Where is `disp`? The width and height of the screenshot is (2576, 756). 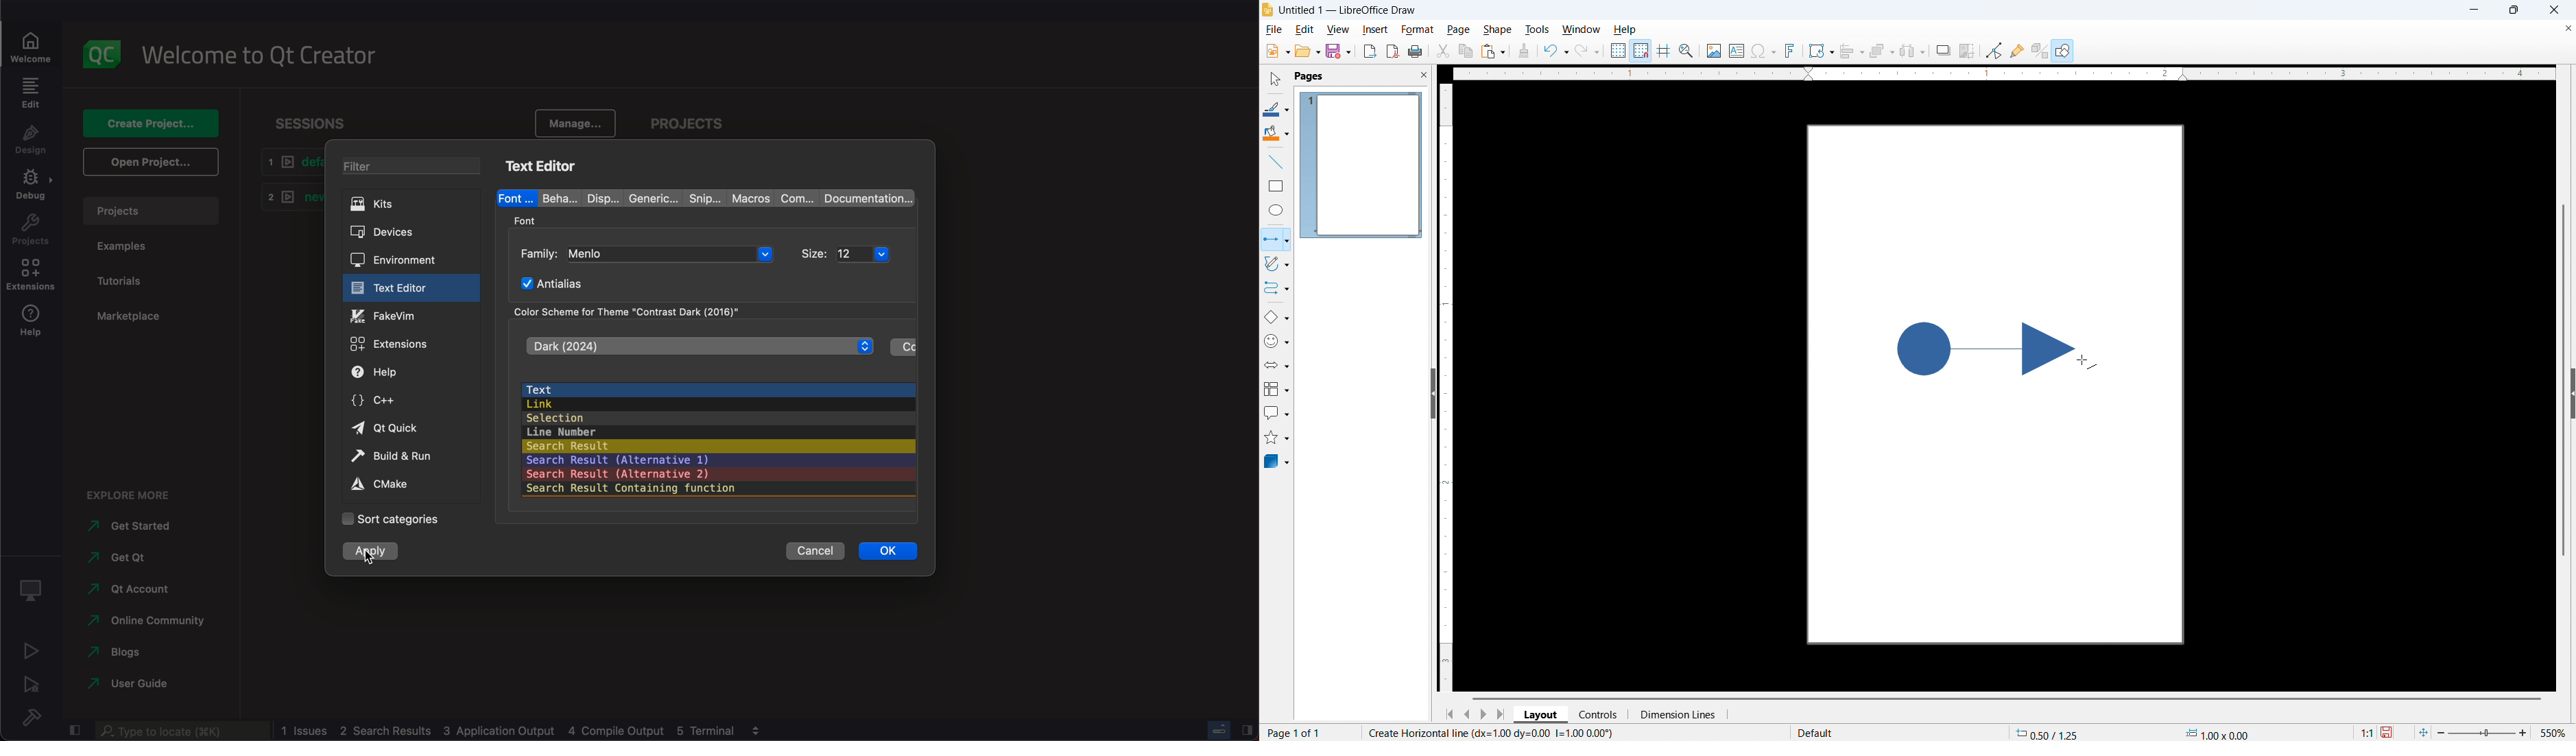
disp is located at coordinates (595, 197).